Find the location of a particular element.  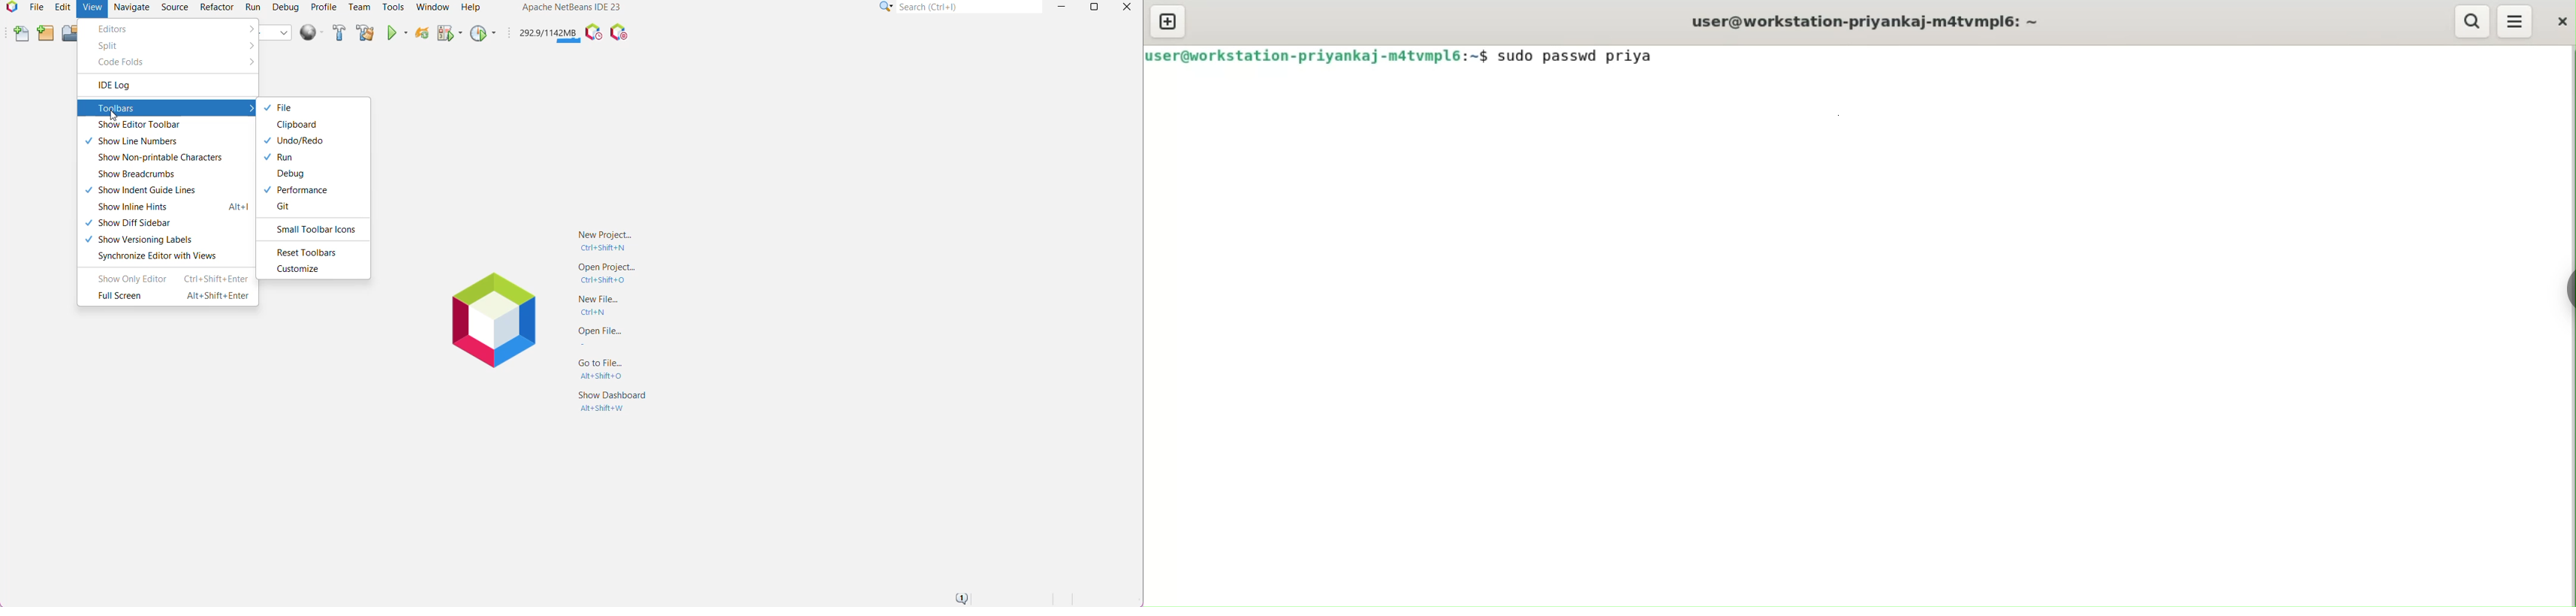

Show Dashboard is located at coordinates (613, 406).